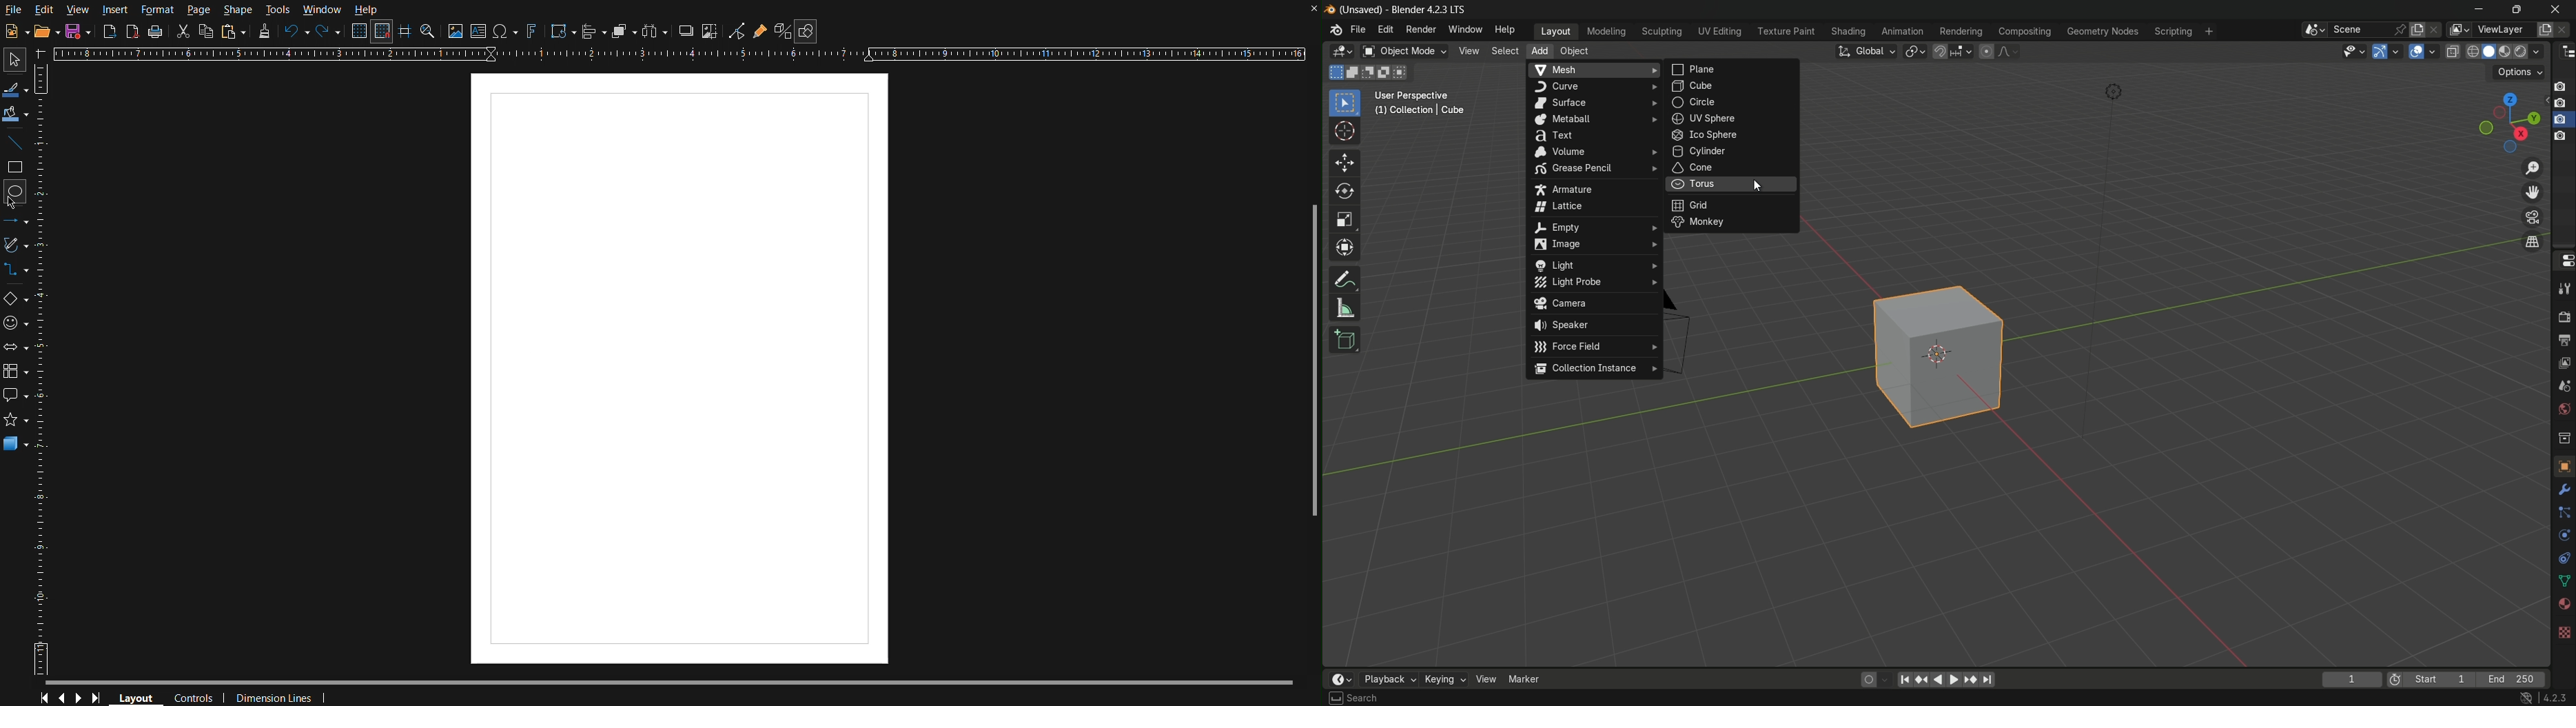 The width and height of the screenshot is (2576, 728). What do you see at coordinates (680, 678) in the screenshot?
I see `Scrollbar` at bounding box center [680, 678].